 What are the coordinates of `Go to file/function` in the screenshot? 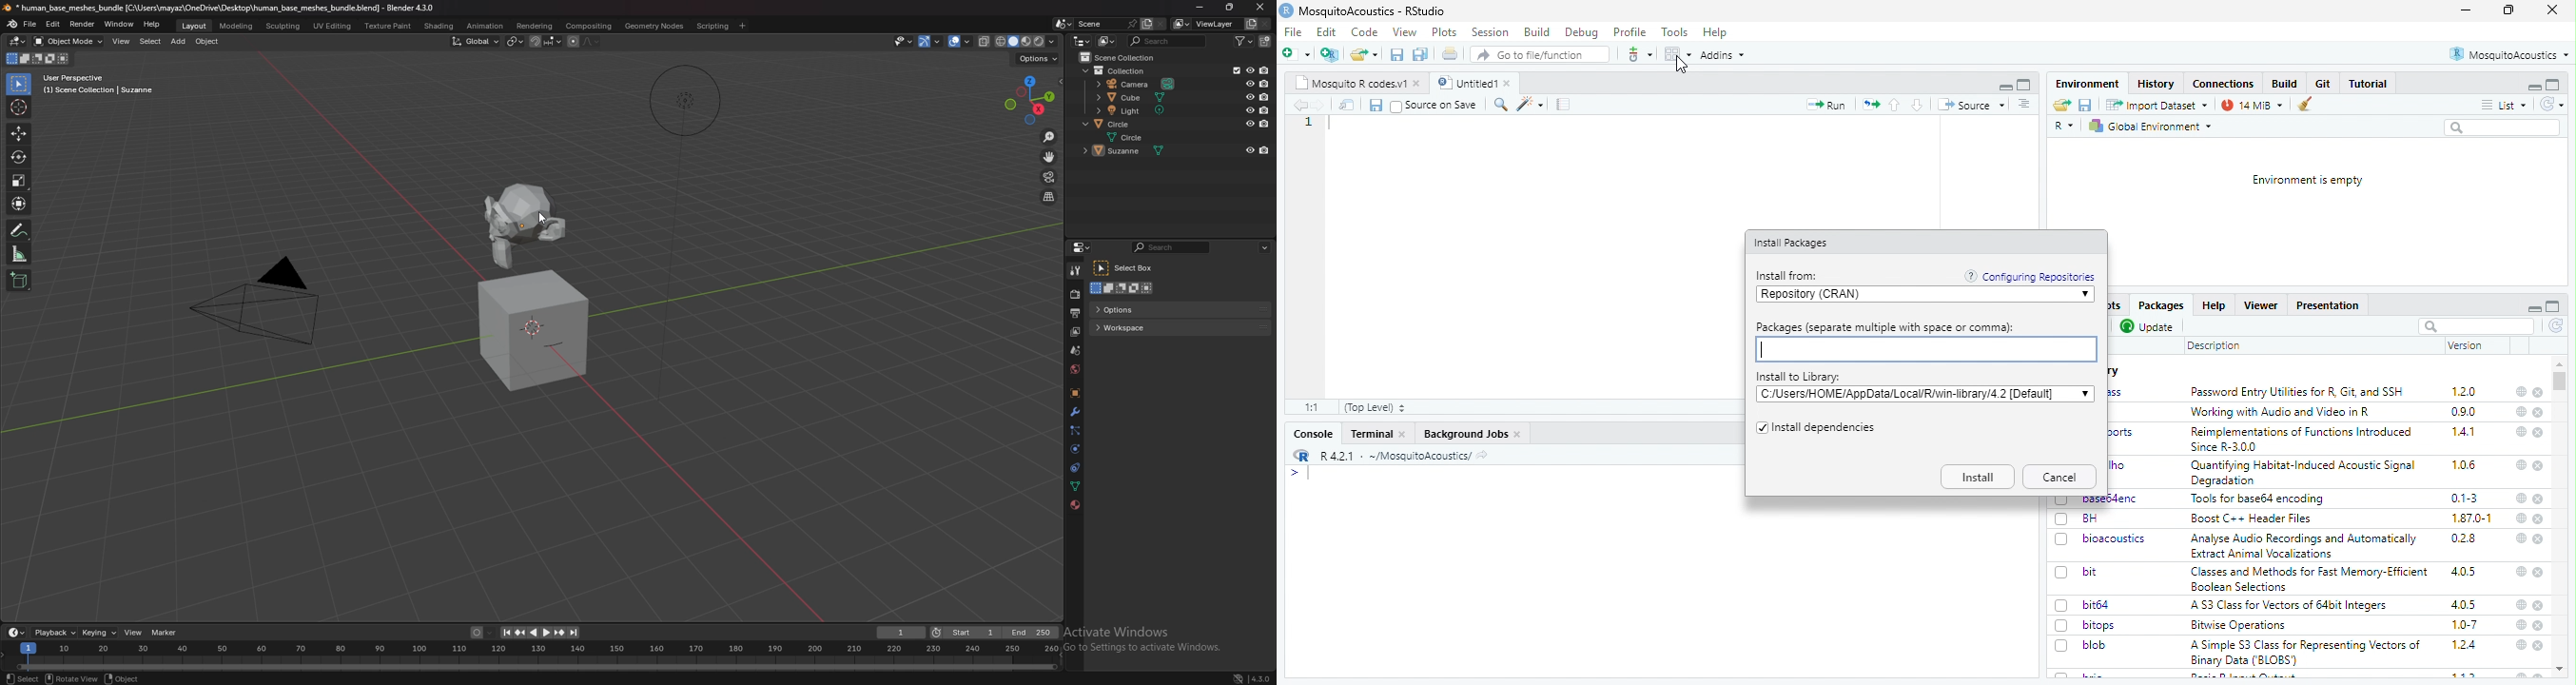 It's located at (1538, 54).